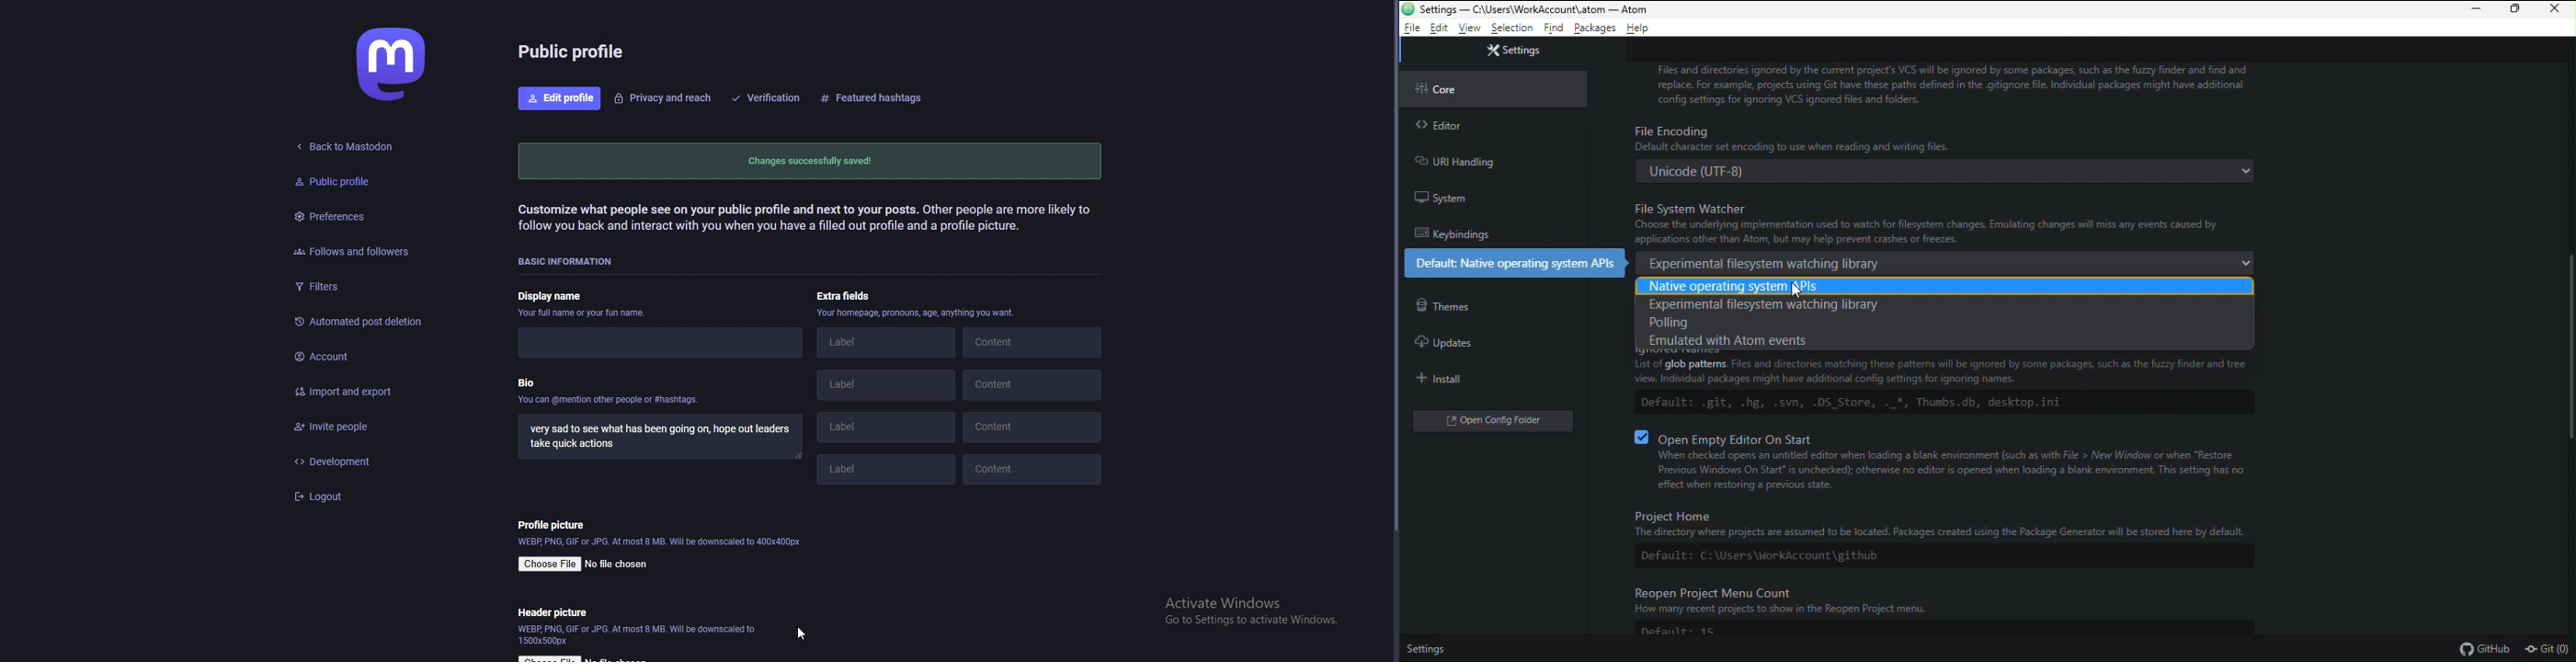 The width and height of the screenshot is (2576, 672). I want to click on Restore, so click(2517, 11).